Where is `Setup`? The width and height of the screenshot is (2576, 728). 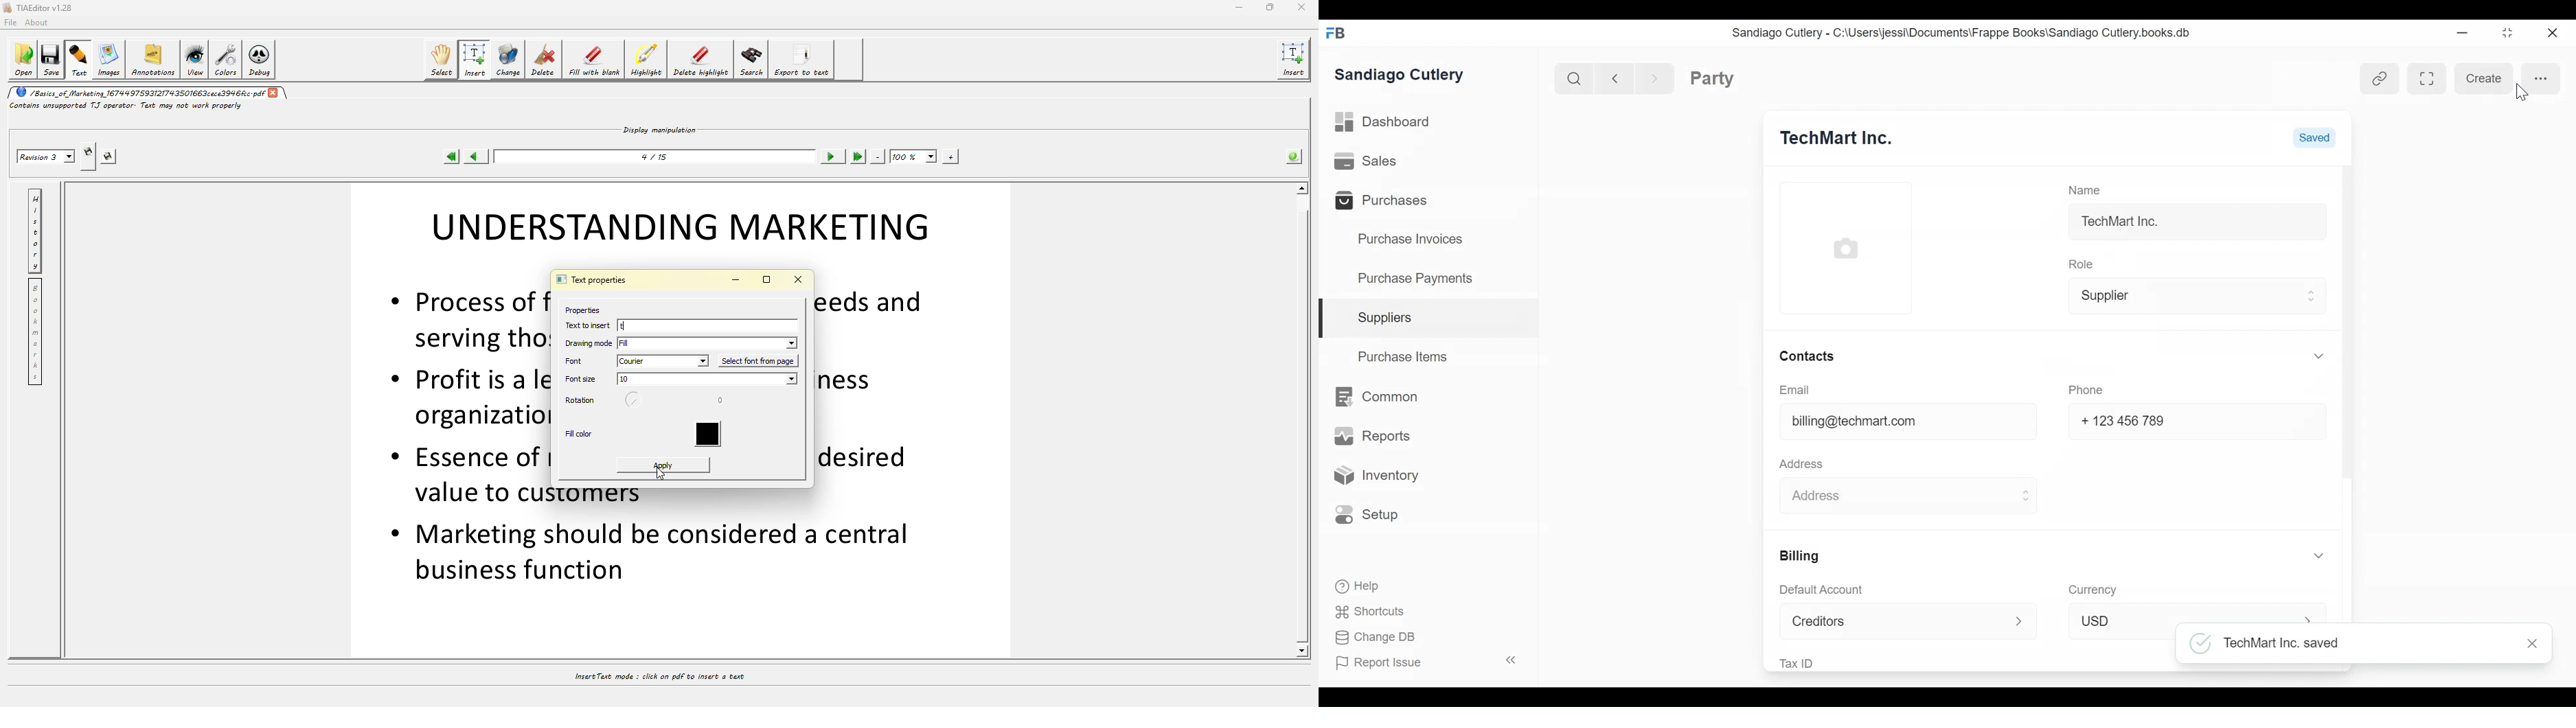 Setup is located at coordinates (1373, 515).